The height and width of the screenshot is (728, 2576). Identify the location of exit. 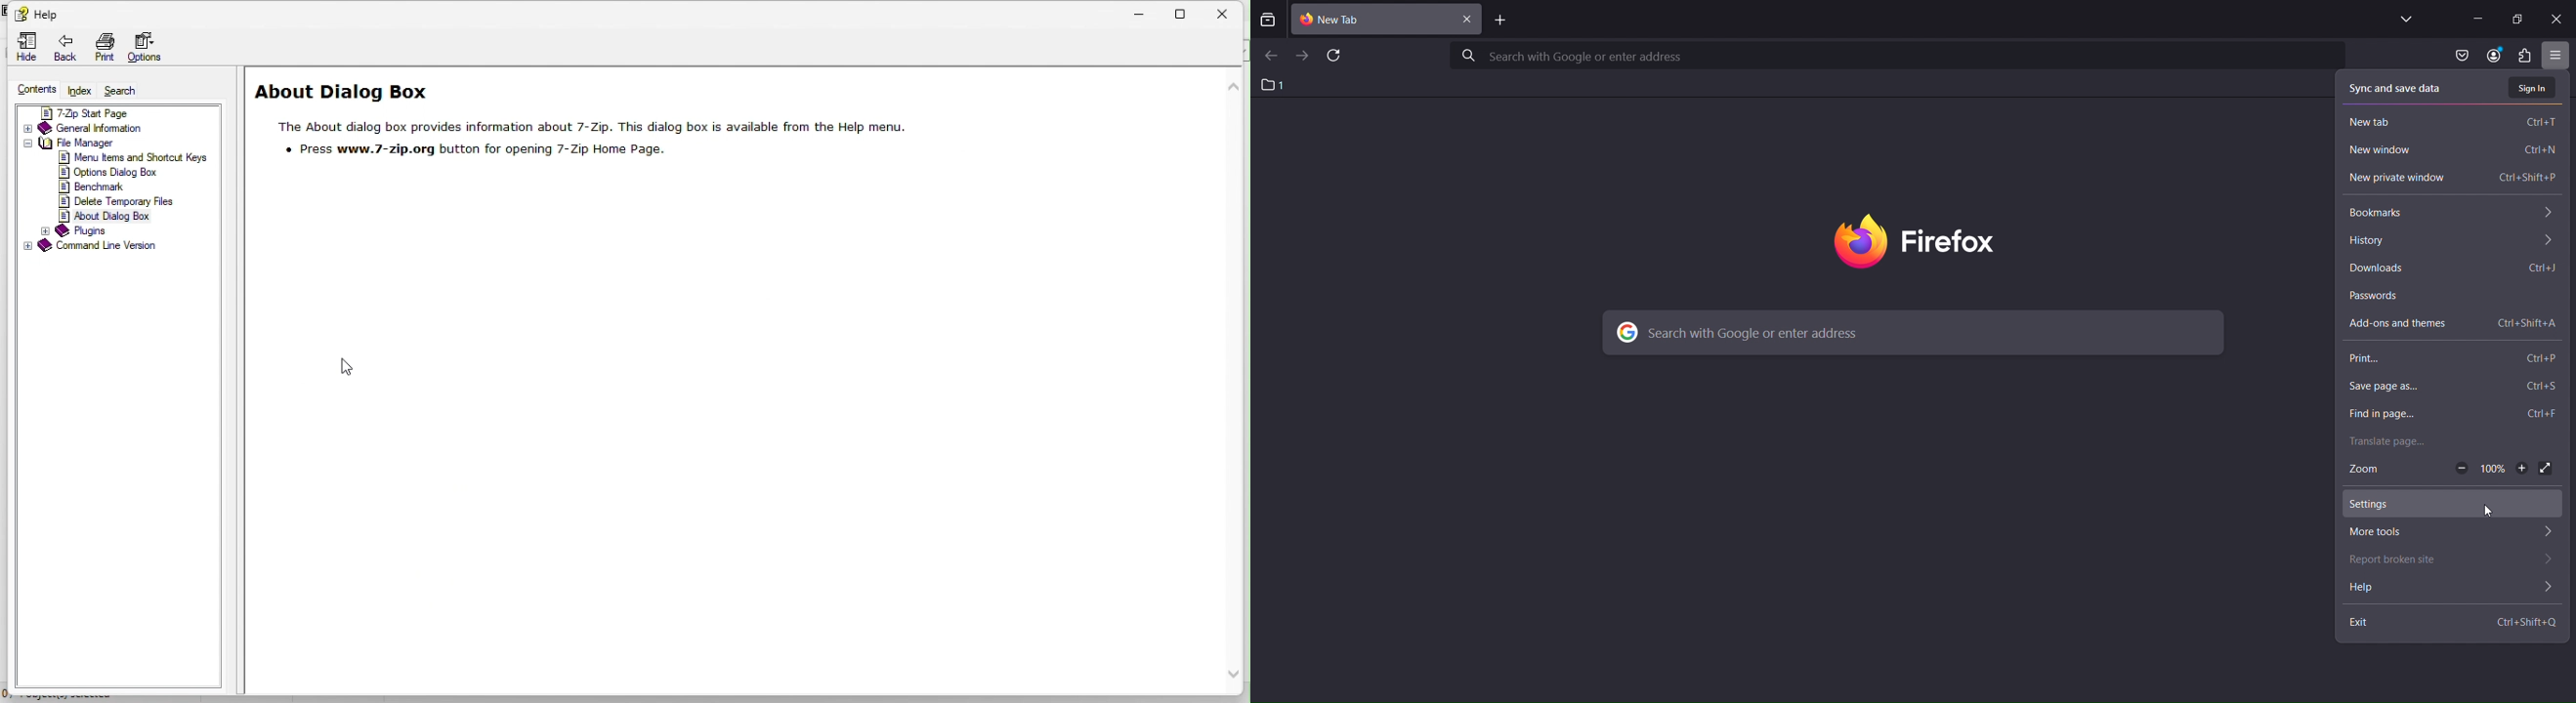
(2454, 623).